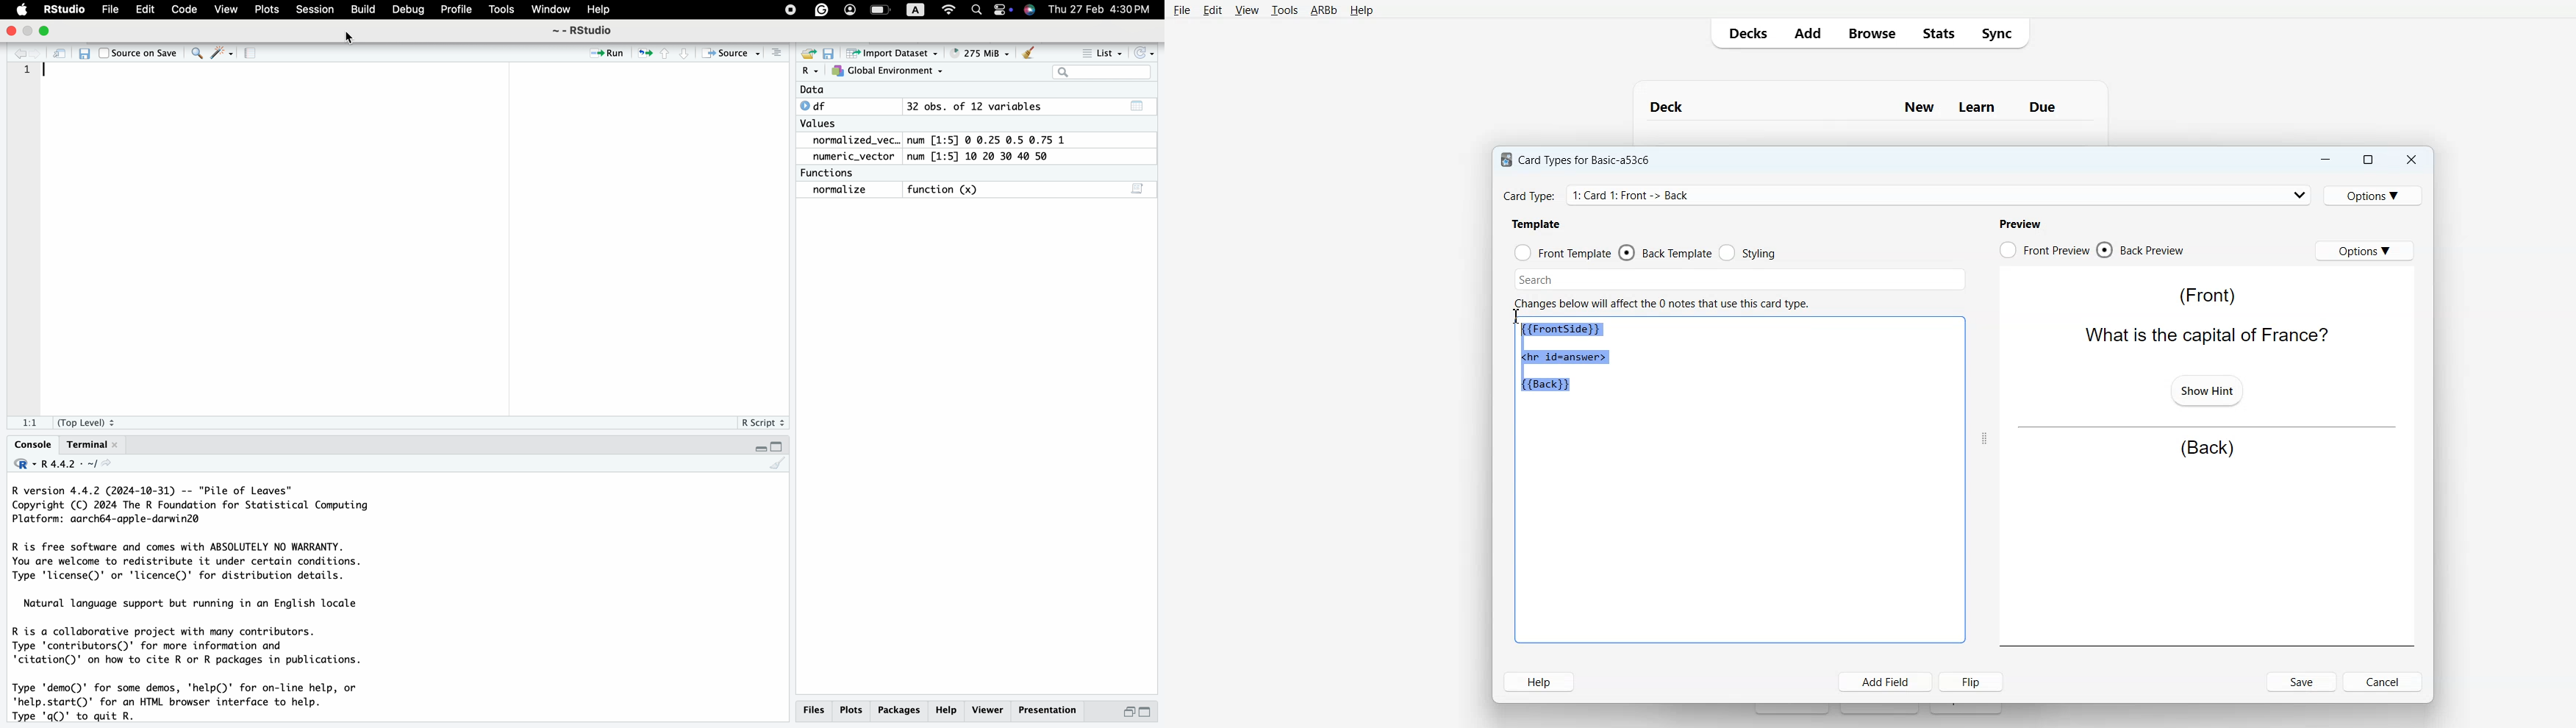 The height and width of the screenshot is (728, 2576). I want to click on {{Frontside}}
<hr id=answer>
(Back), so click(1567, 358).